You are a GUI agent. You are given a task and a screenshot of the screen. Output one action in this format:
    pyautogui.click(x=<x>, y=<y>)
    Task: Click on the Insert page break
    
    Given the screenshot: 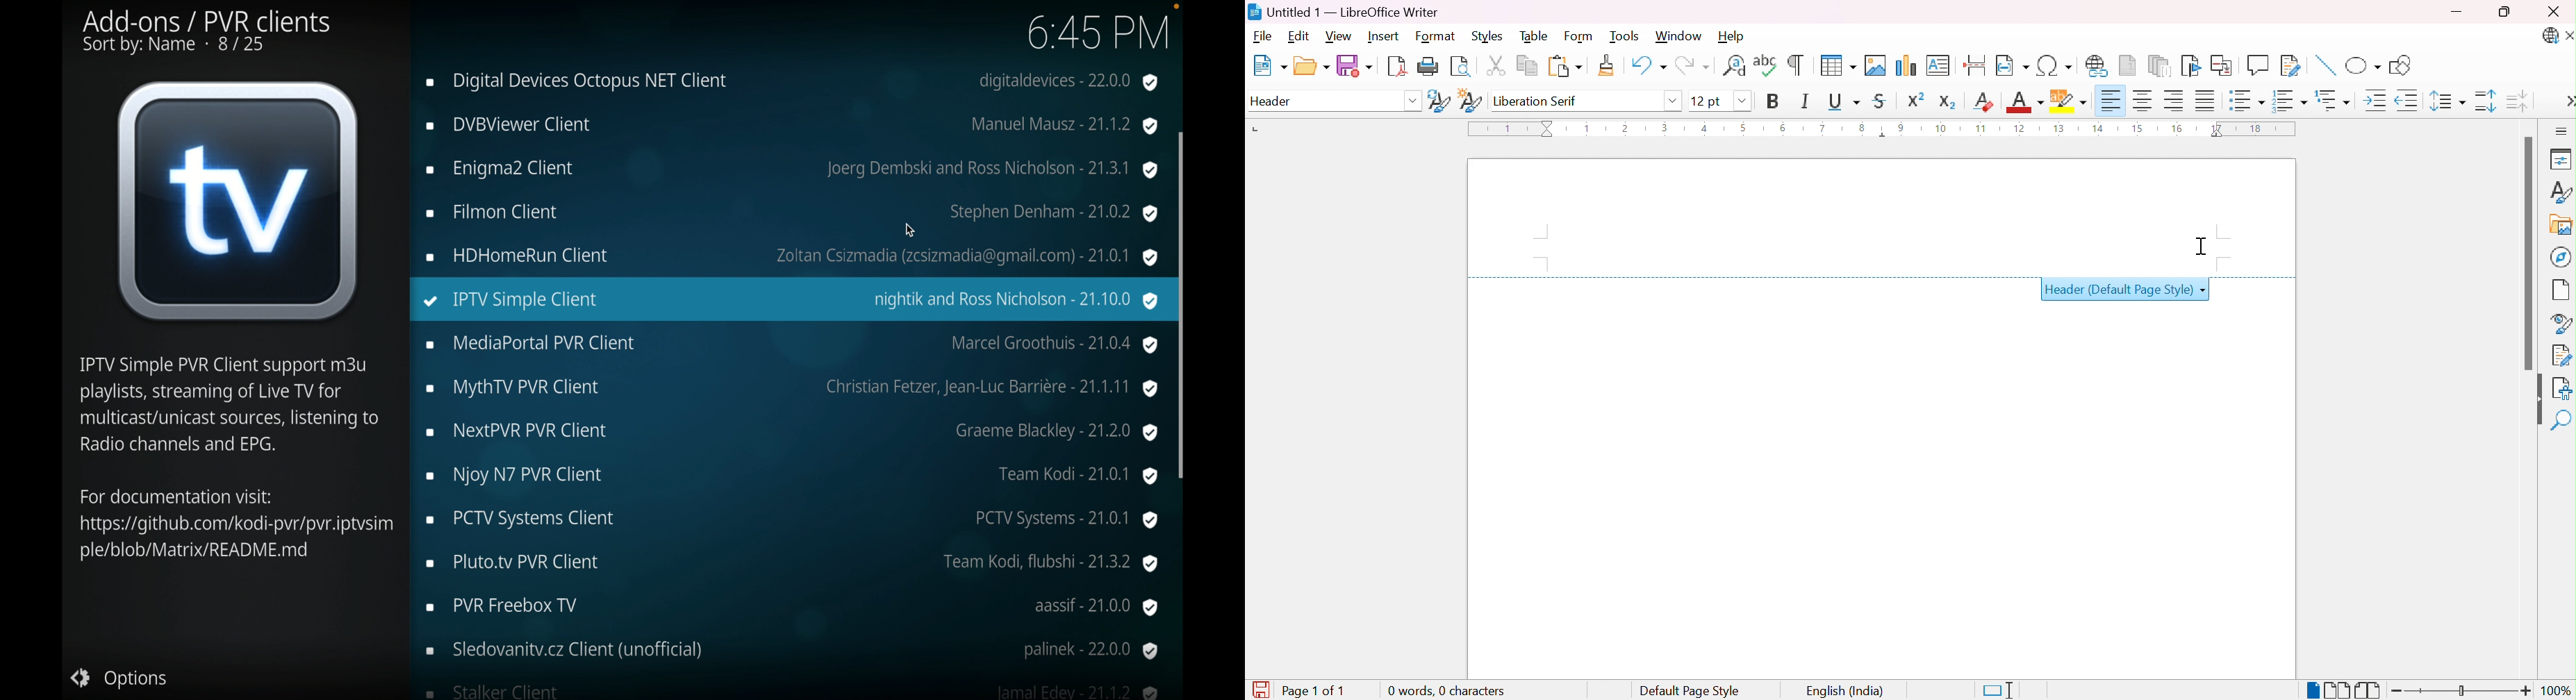 What is the action you would take?
    pyautogui.click(x=1978, y=64)
    